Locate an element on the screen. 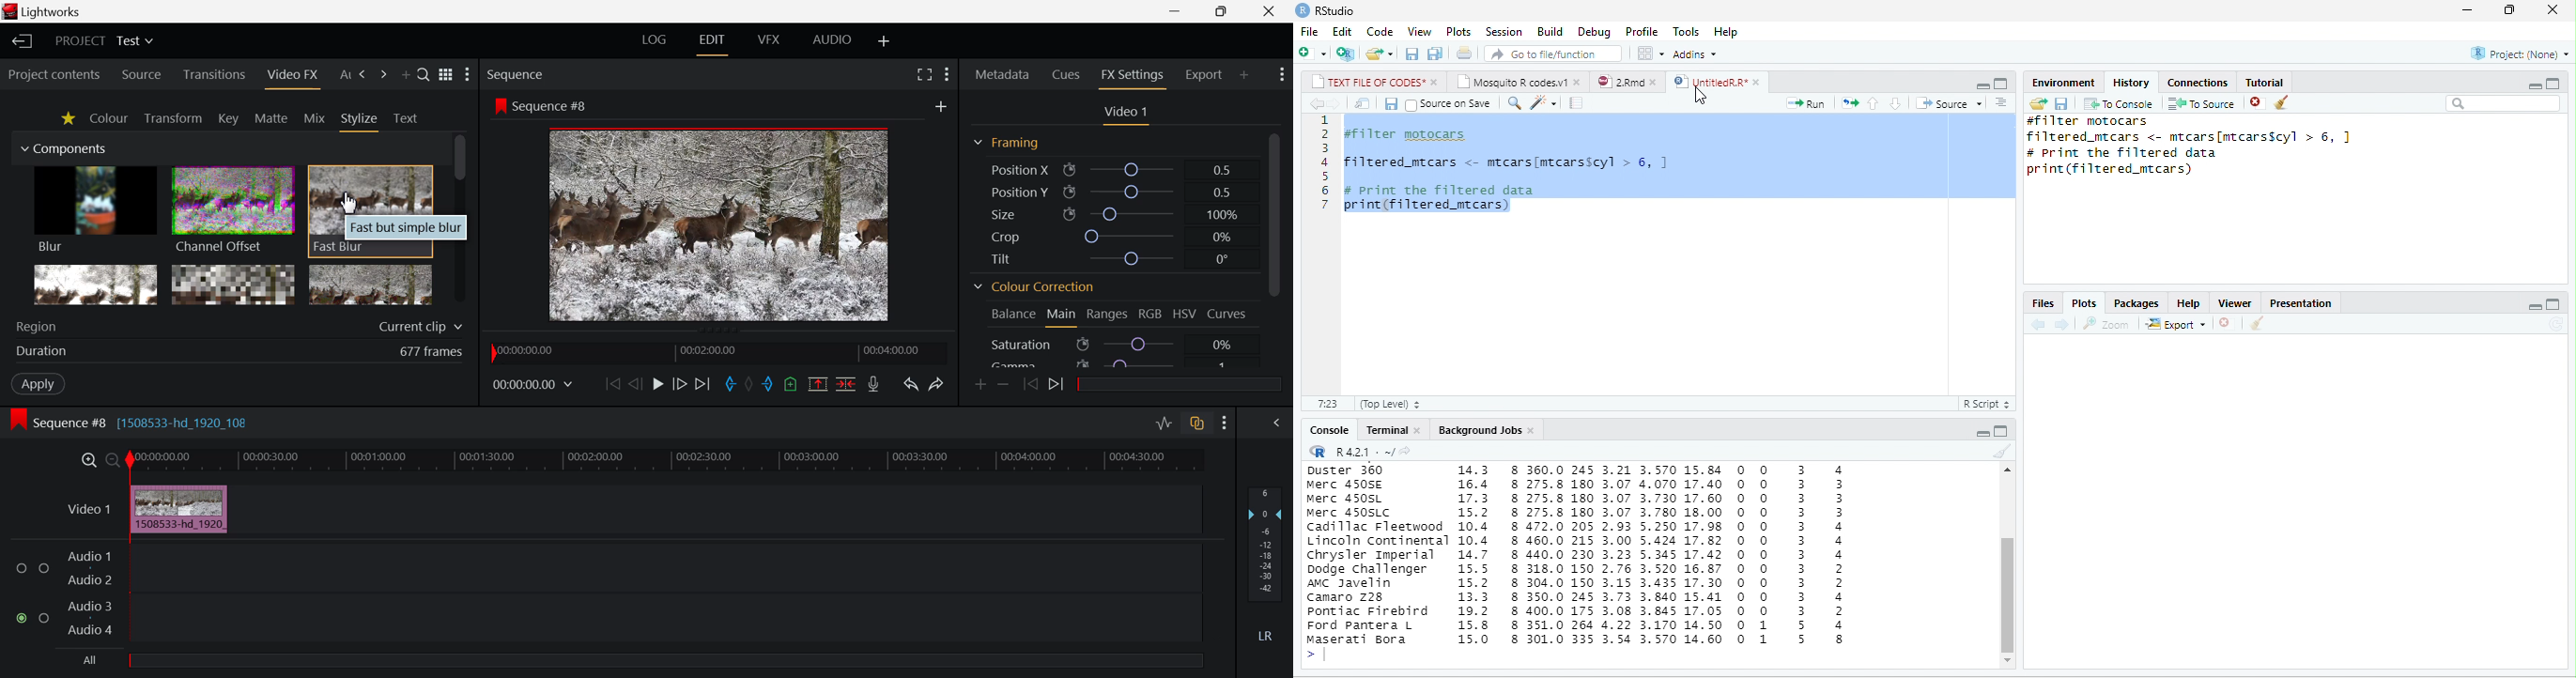 The height and width of the screenshot is (700, 2576). options is located at coordinates (1650, 53).